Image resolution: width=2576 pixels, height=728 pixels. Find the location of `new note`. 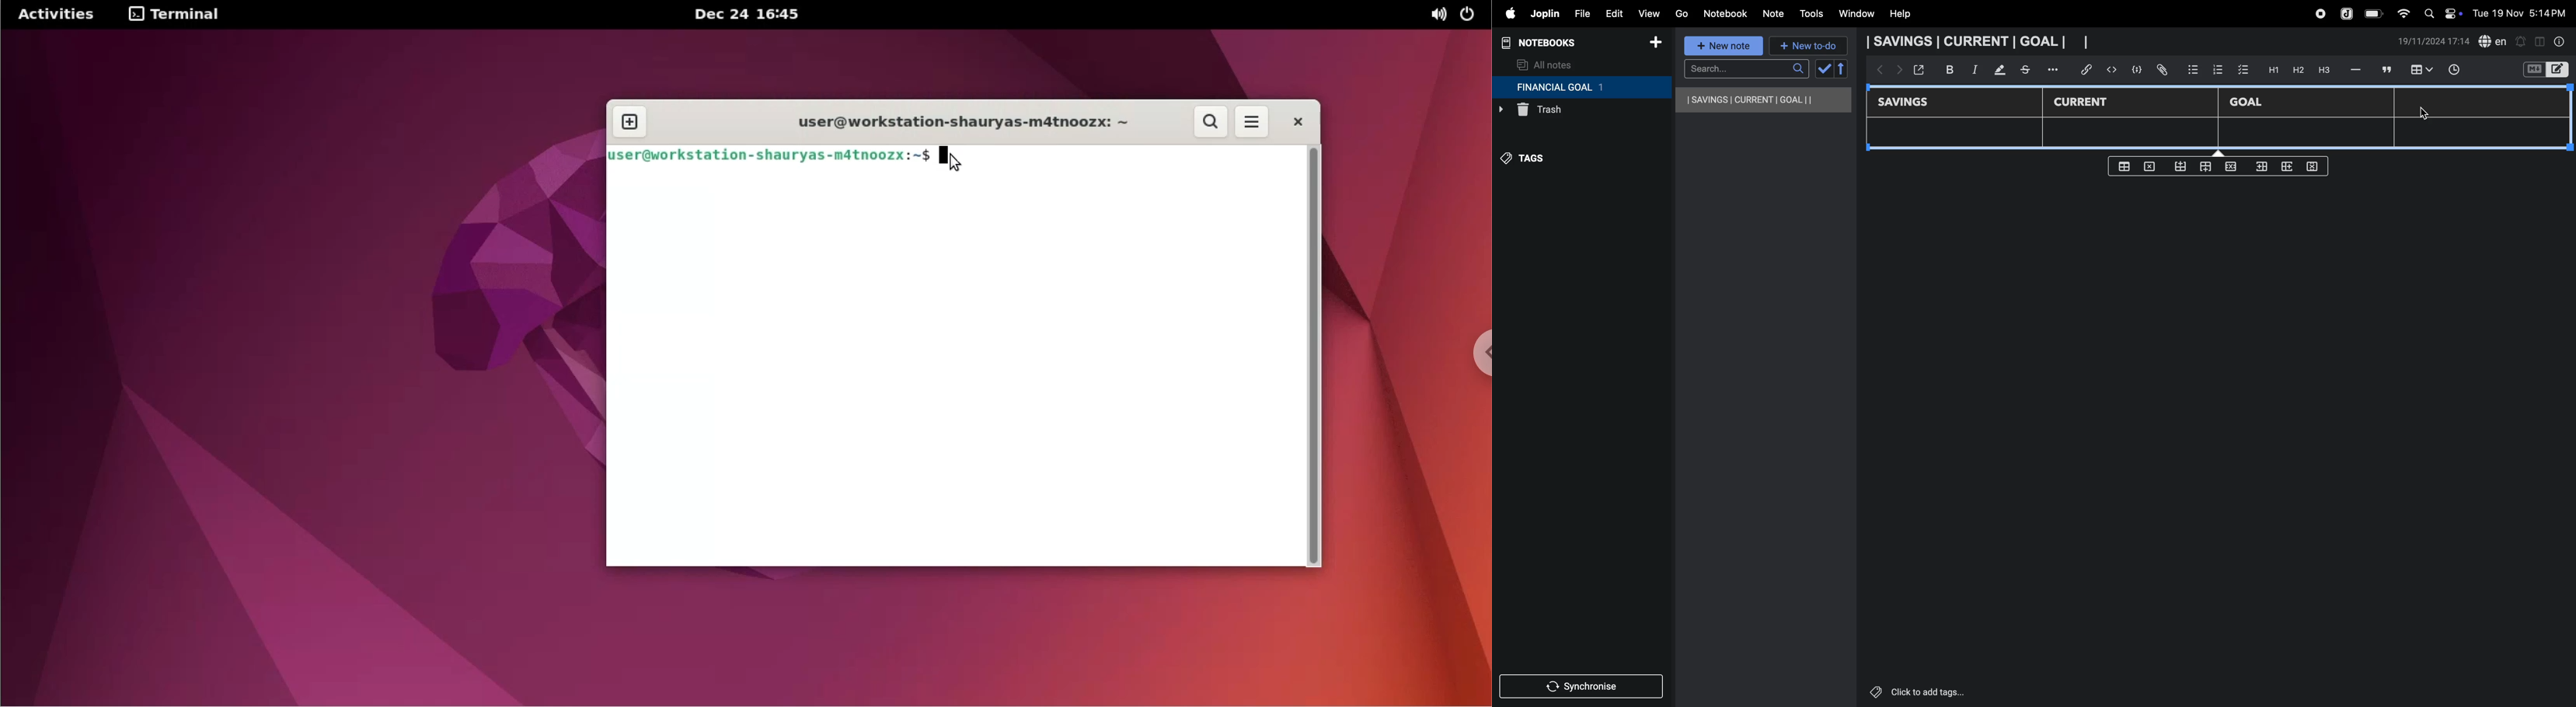

new note is located at coordinates (1725, 47).